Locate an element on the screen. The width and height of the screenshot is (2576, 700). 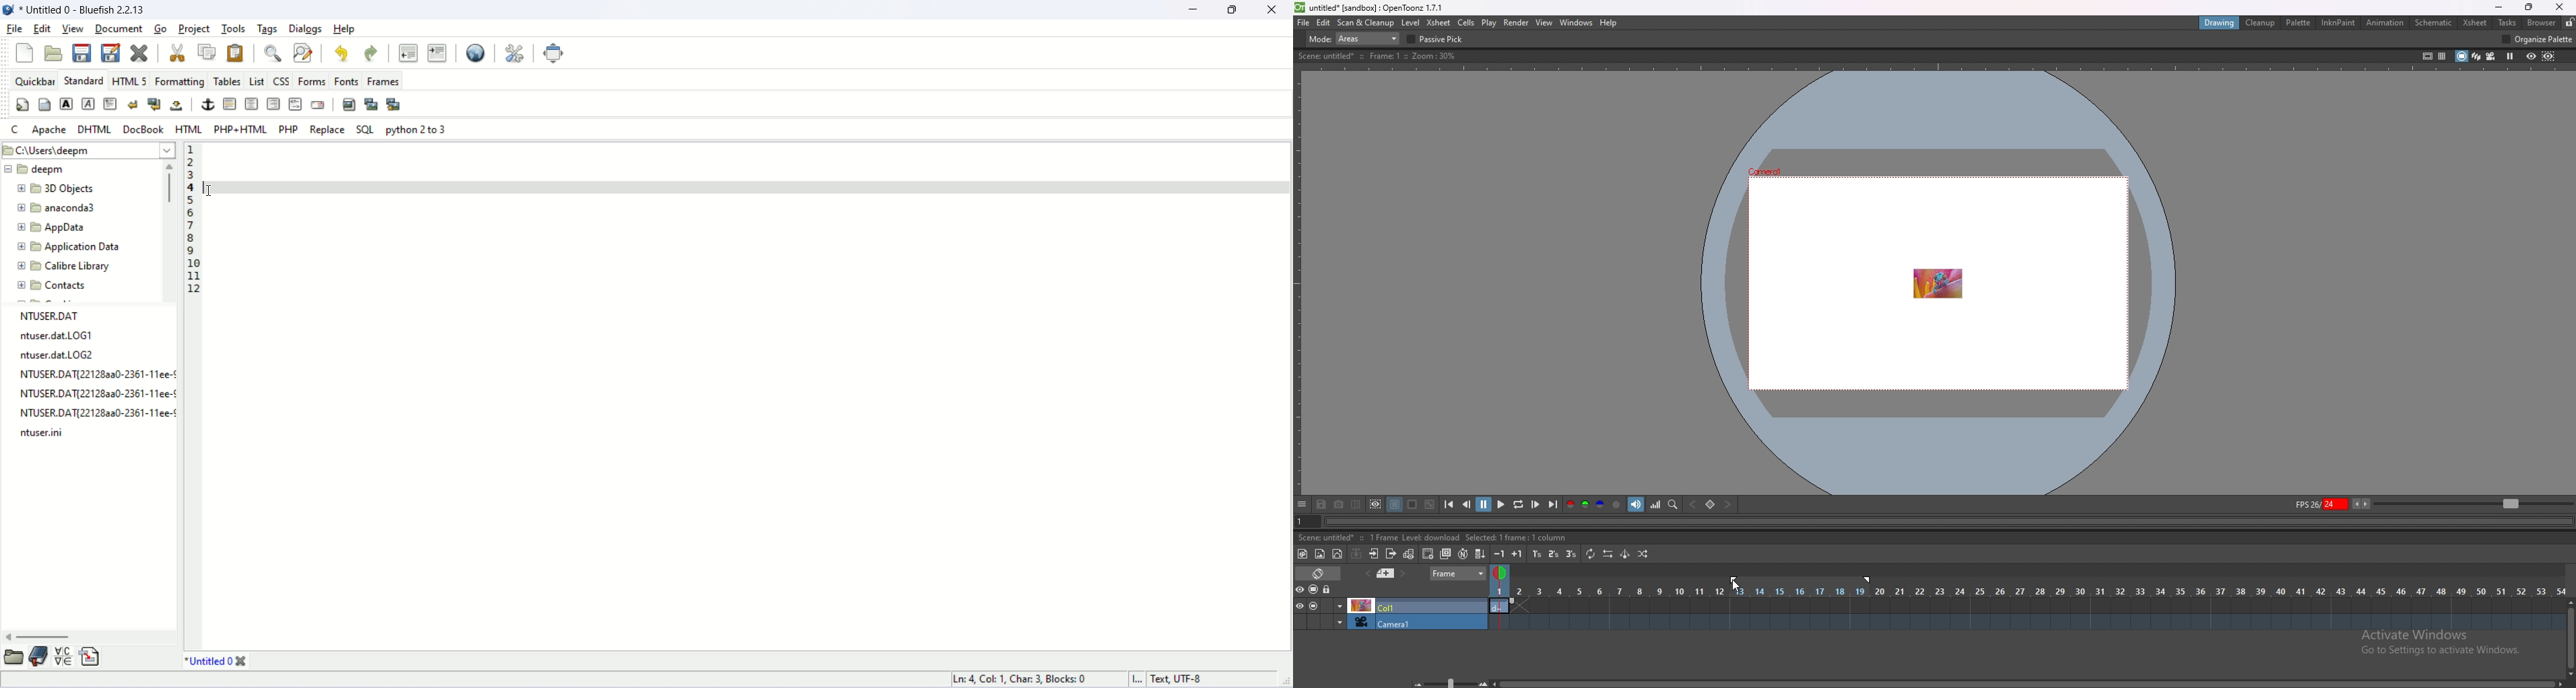
save file is located at coordinates (82, 54).